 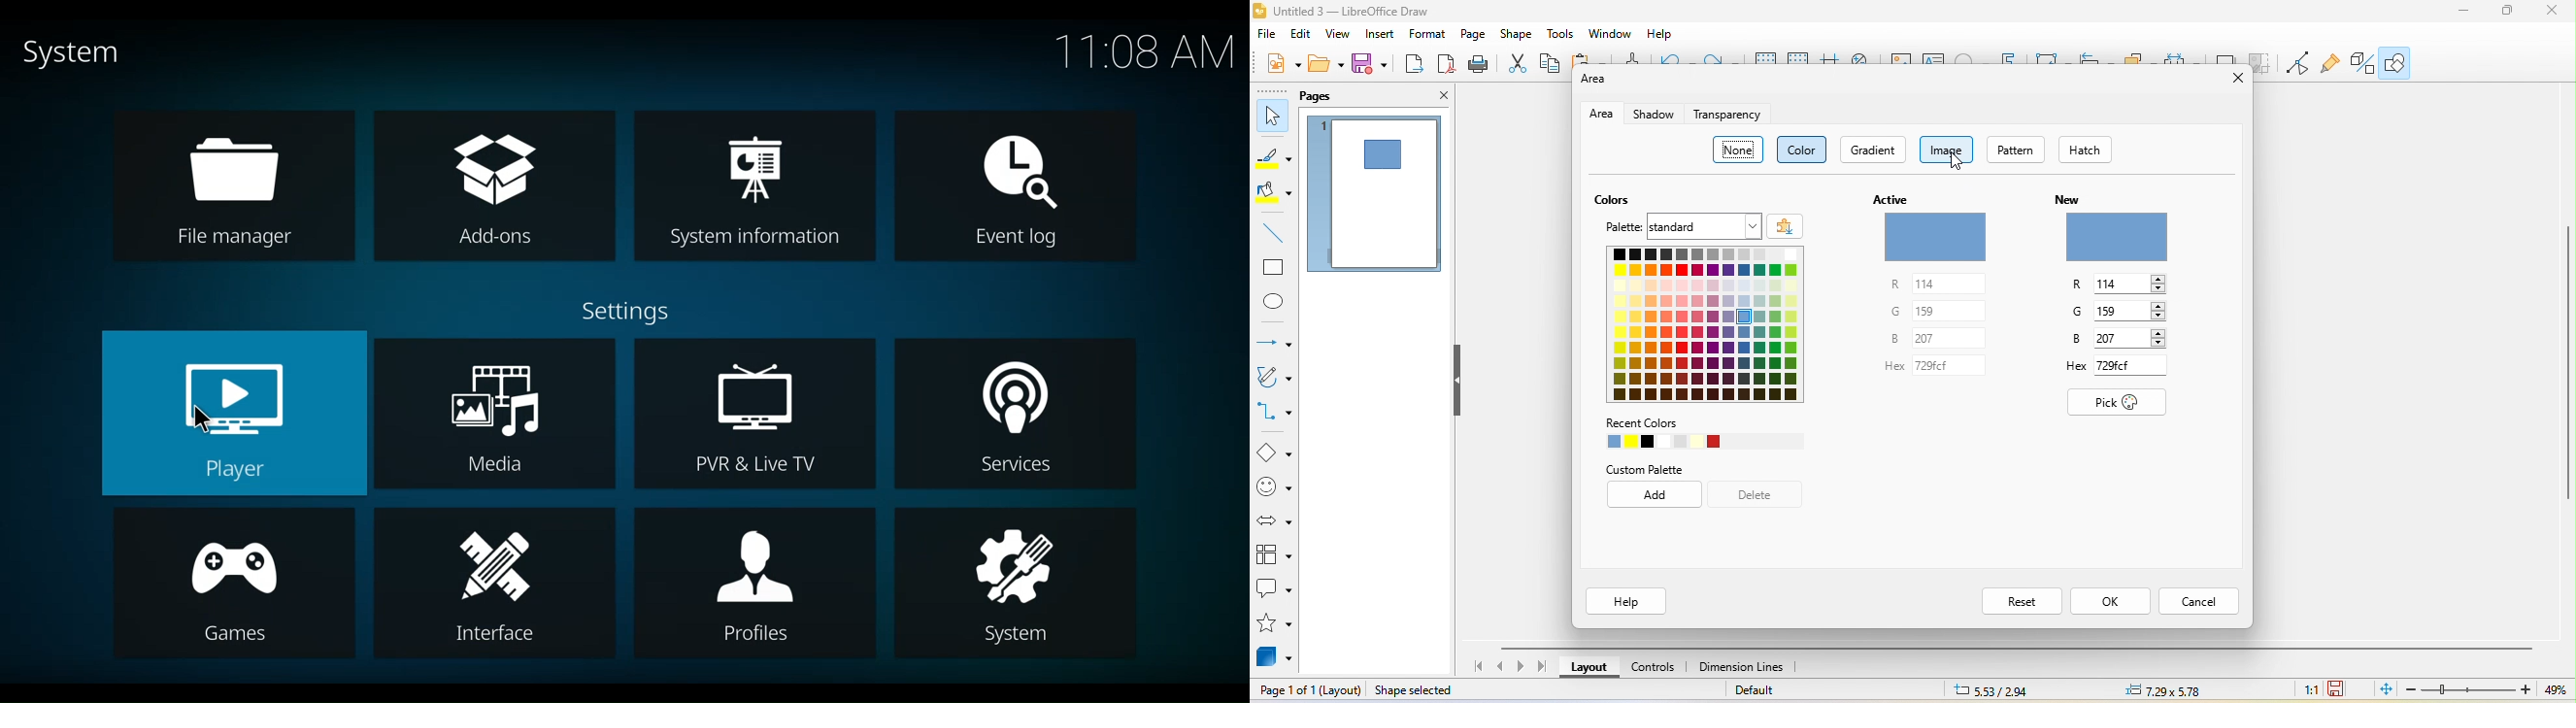 What do you see at coordinates (1783, 690) in the screenshot?
I see `default` at bounding box center [1783, 690].